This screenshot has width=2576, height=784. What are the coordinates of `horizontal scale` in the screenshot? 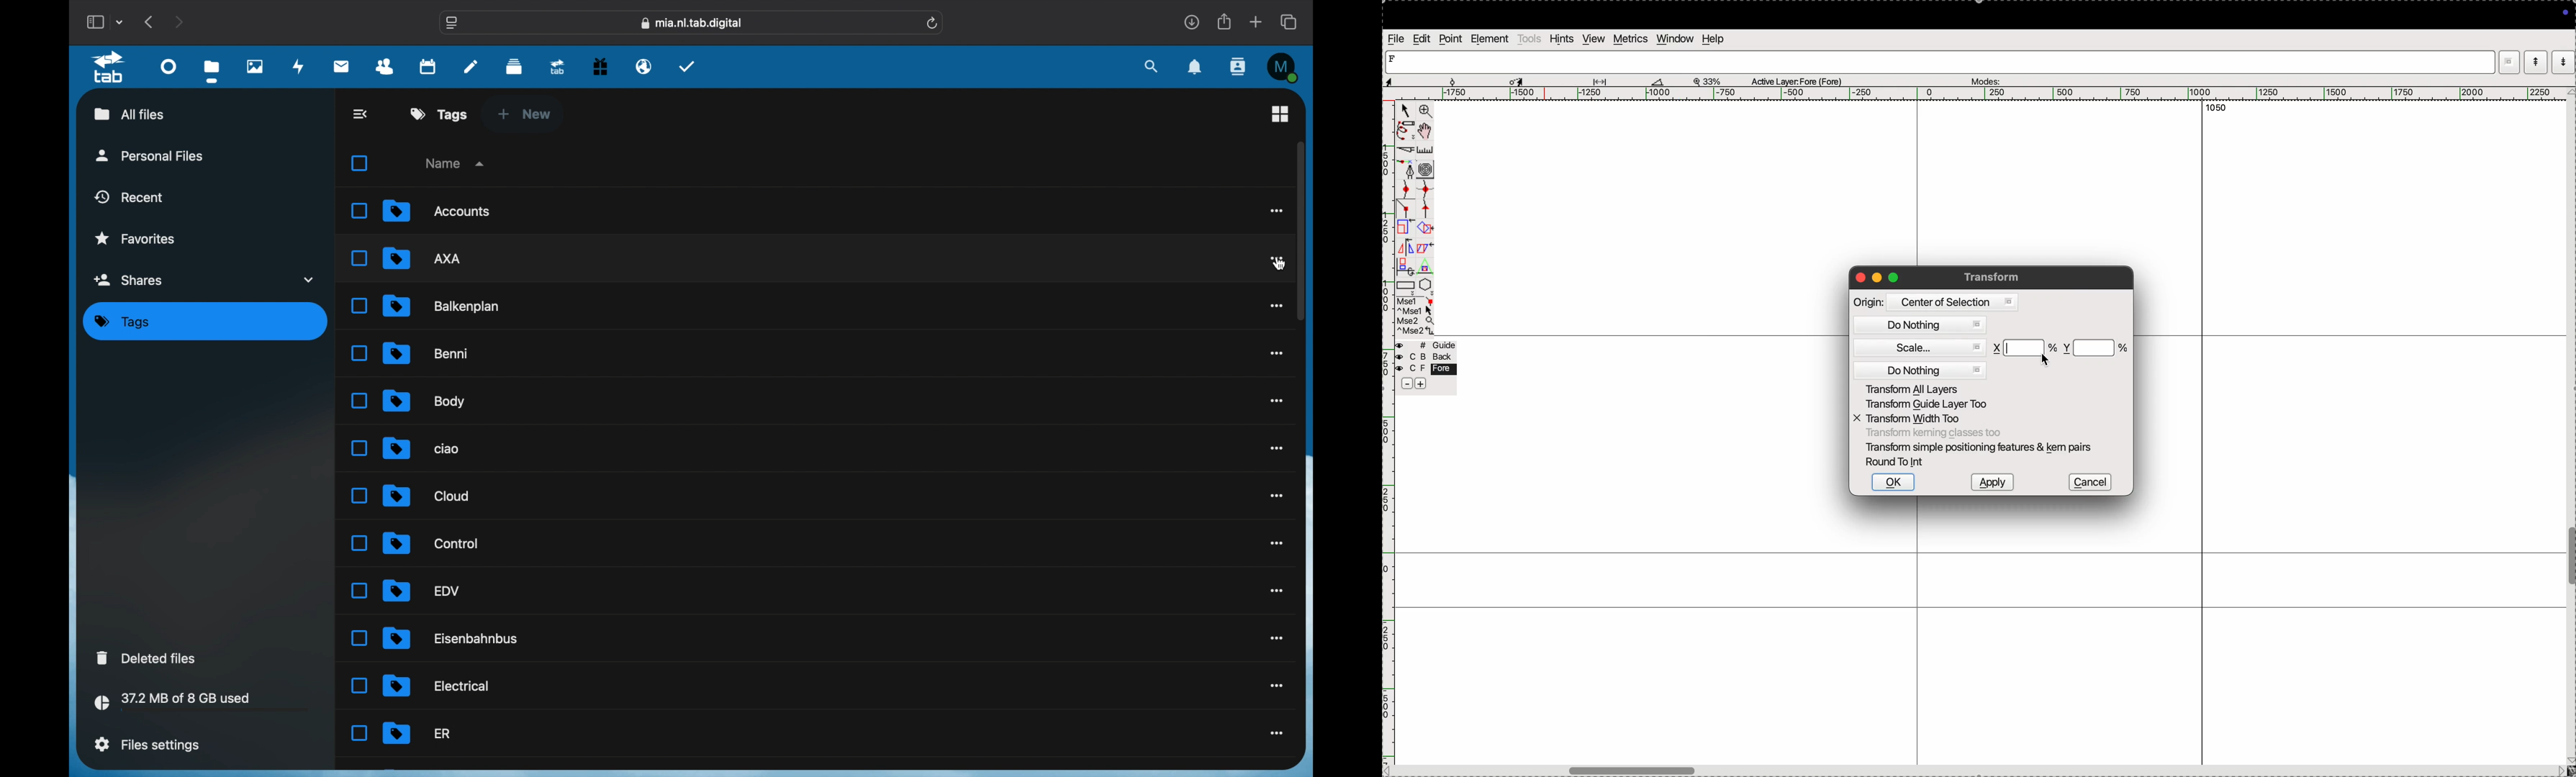 It's located at (1972, 94).